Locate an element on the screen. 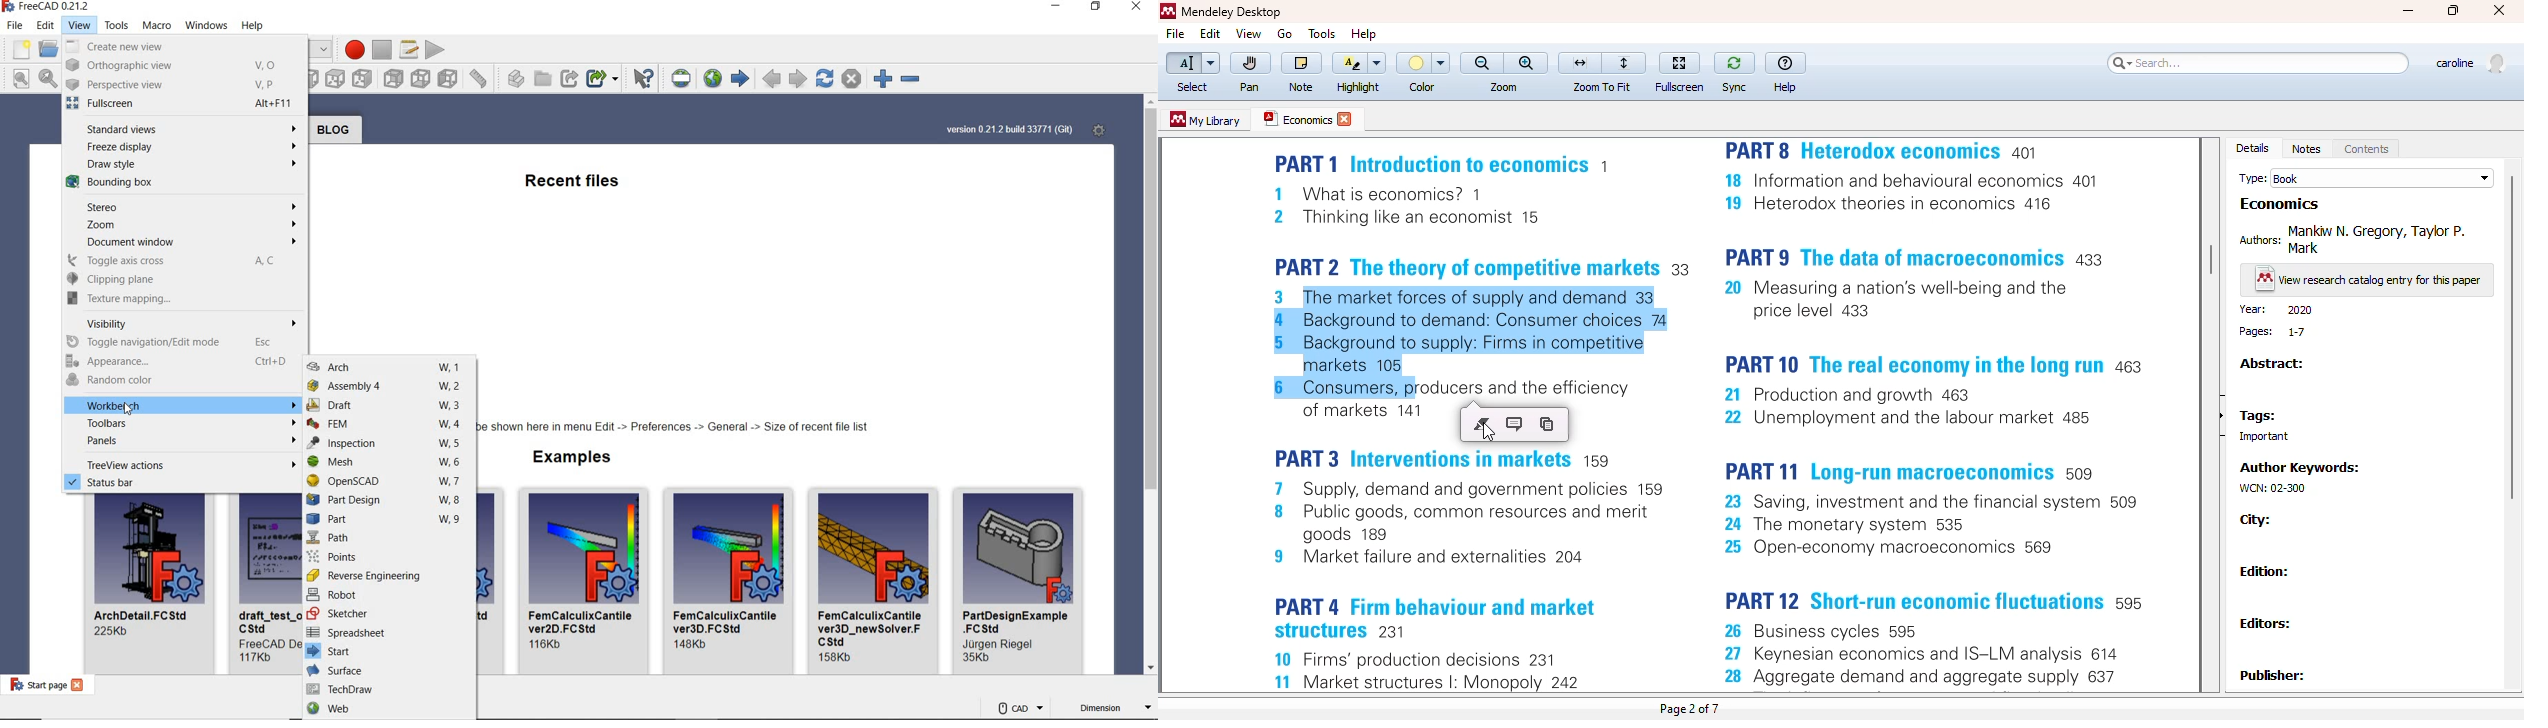 The height and width of the screenshot is (728, 2548). stop macro recording is located at coordinates (382, 50).